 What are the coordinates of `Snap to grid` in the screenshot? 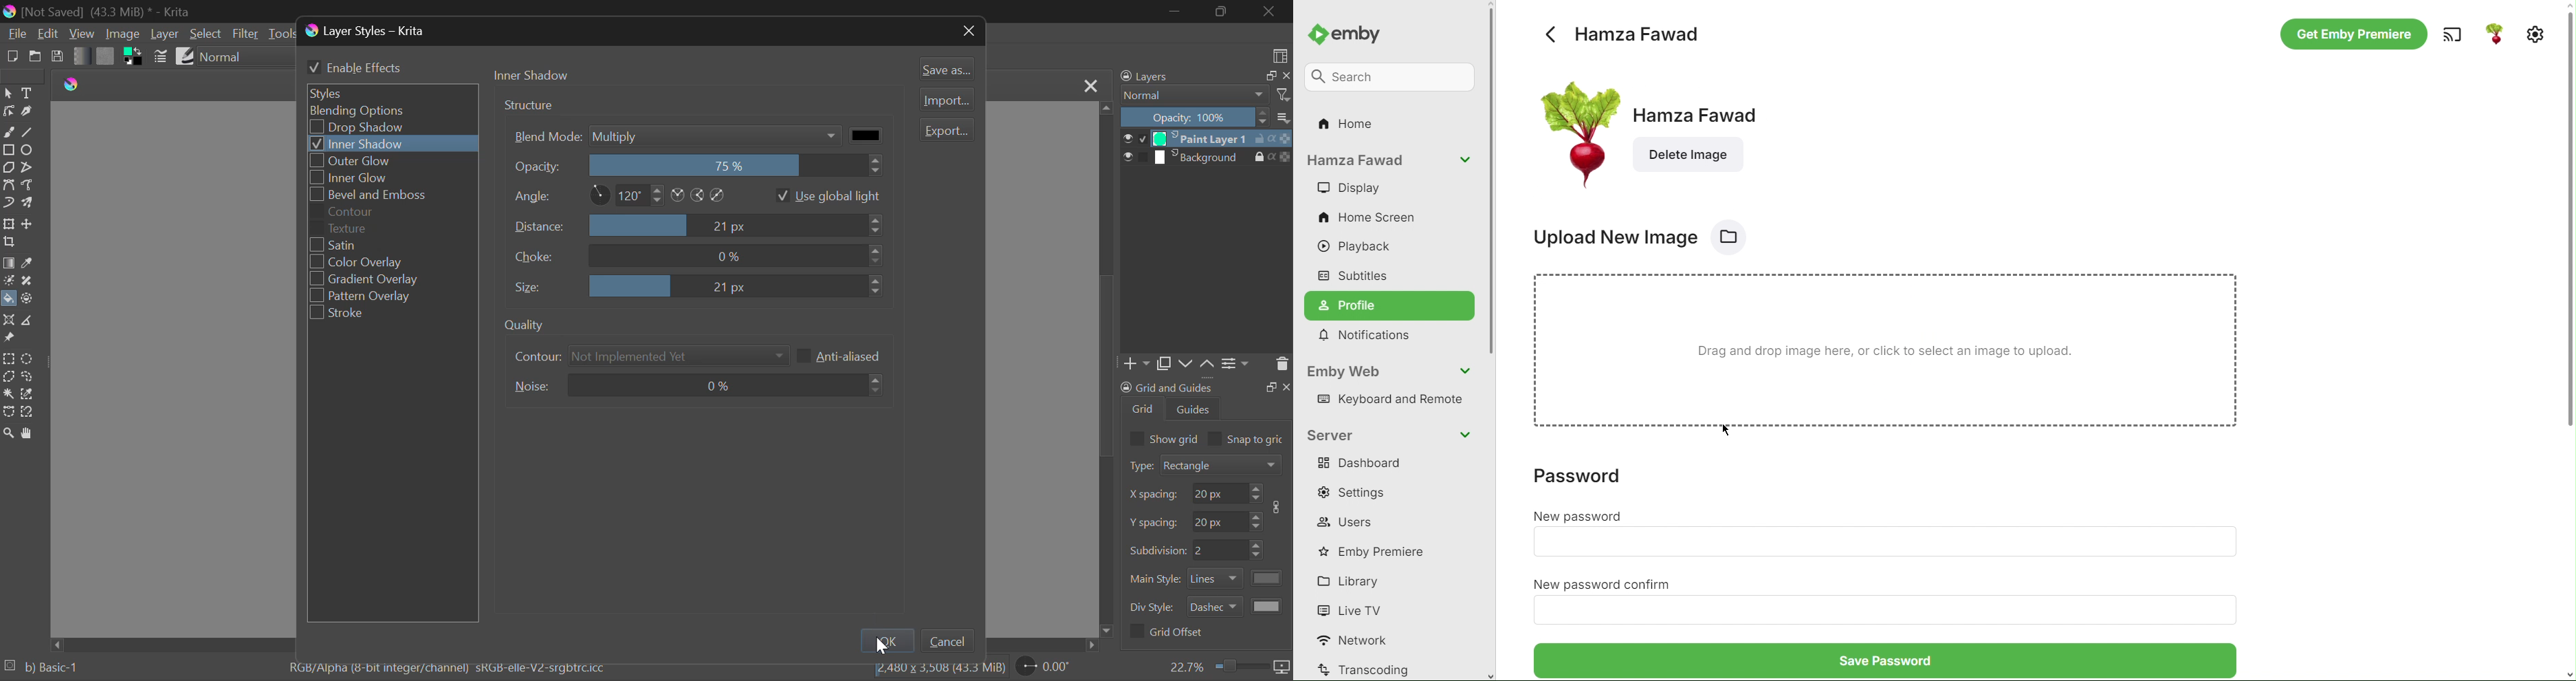 It's located at (1249, 438).